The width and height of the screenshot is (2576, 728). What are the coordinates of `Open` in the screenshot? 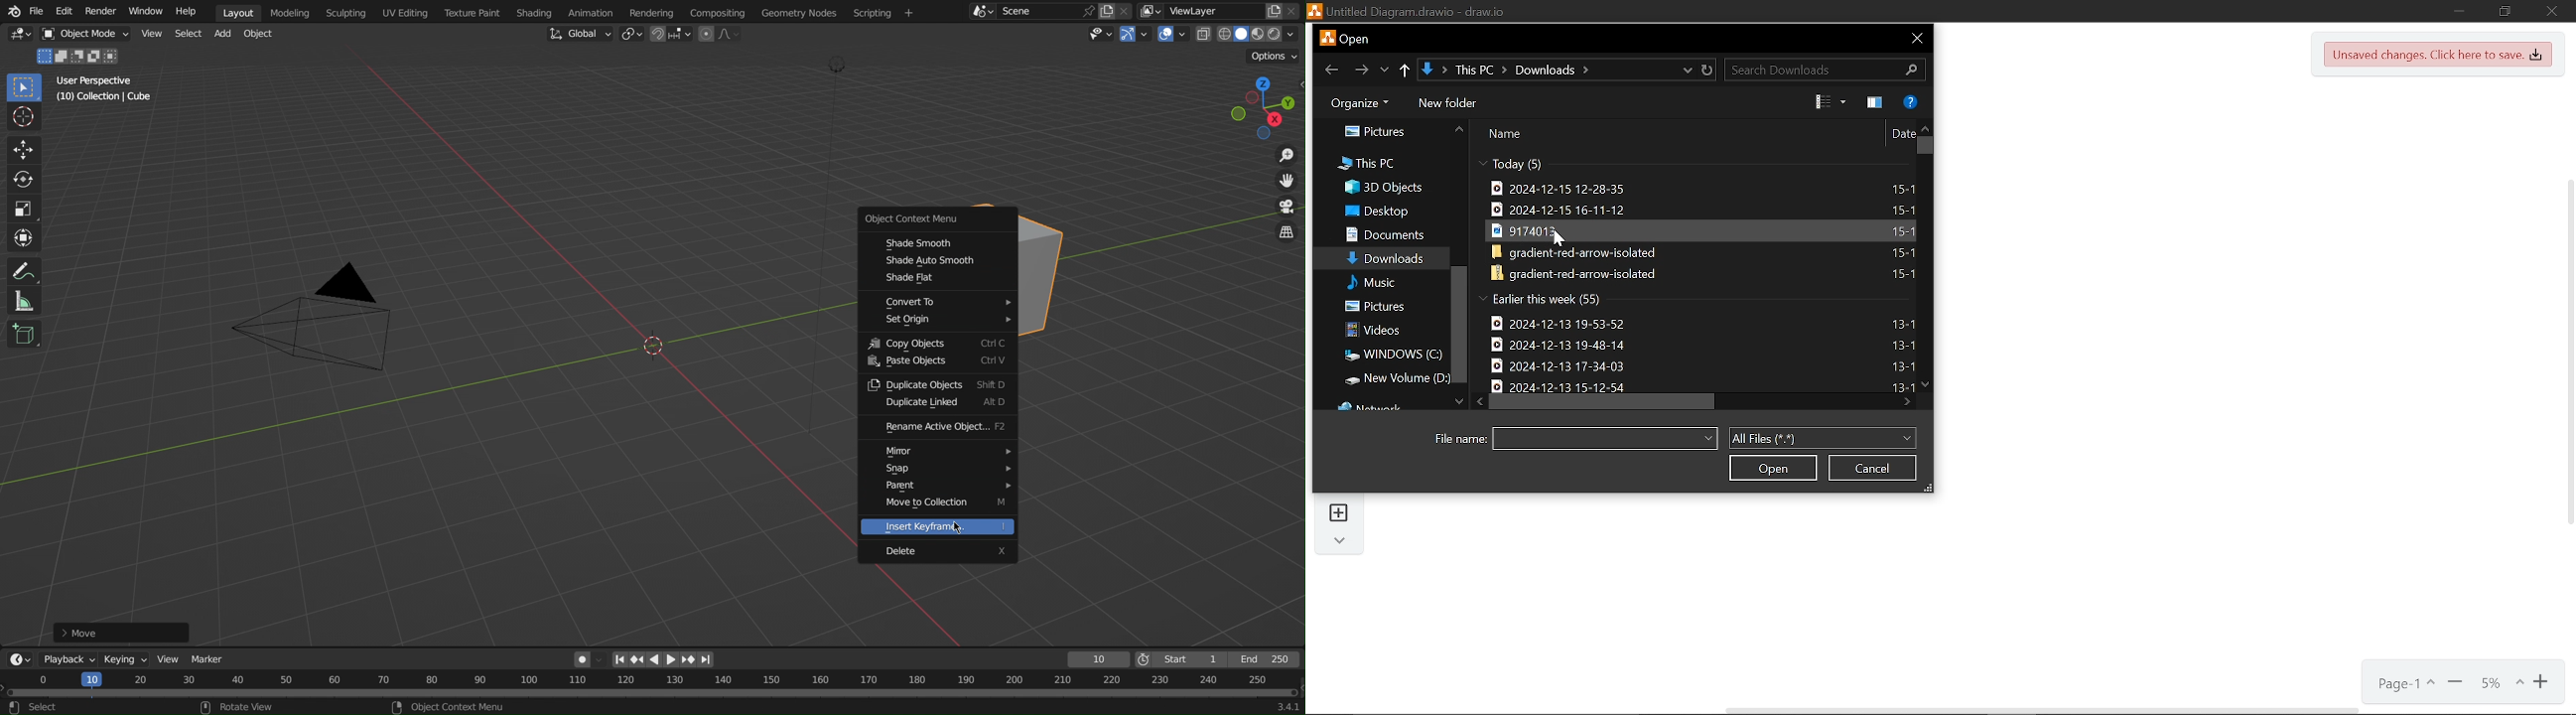 It's located at (1772, 468).